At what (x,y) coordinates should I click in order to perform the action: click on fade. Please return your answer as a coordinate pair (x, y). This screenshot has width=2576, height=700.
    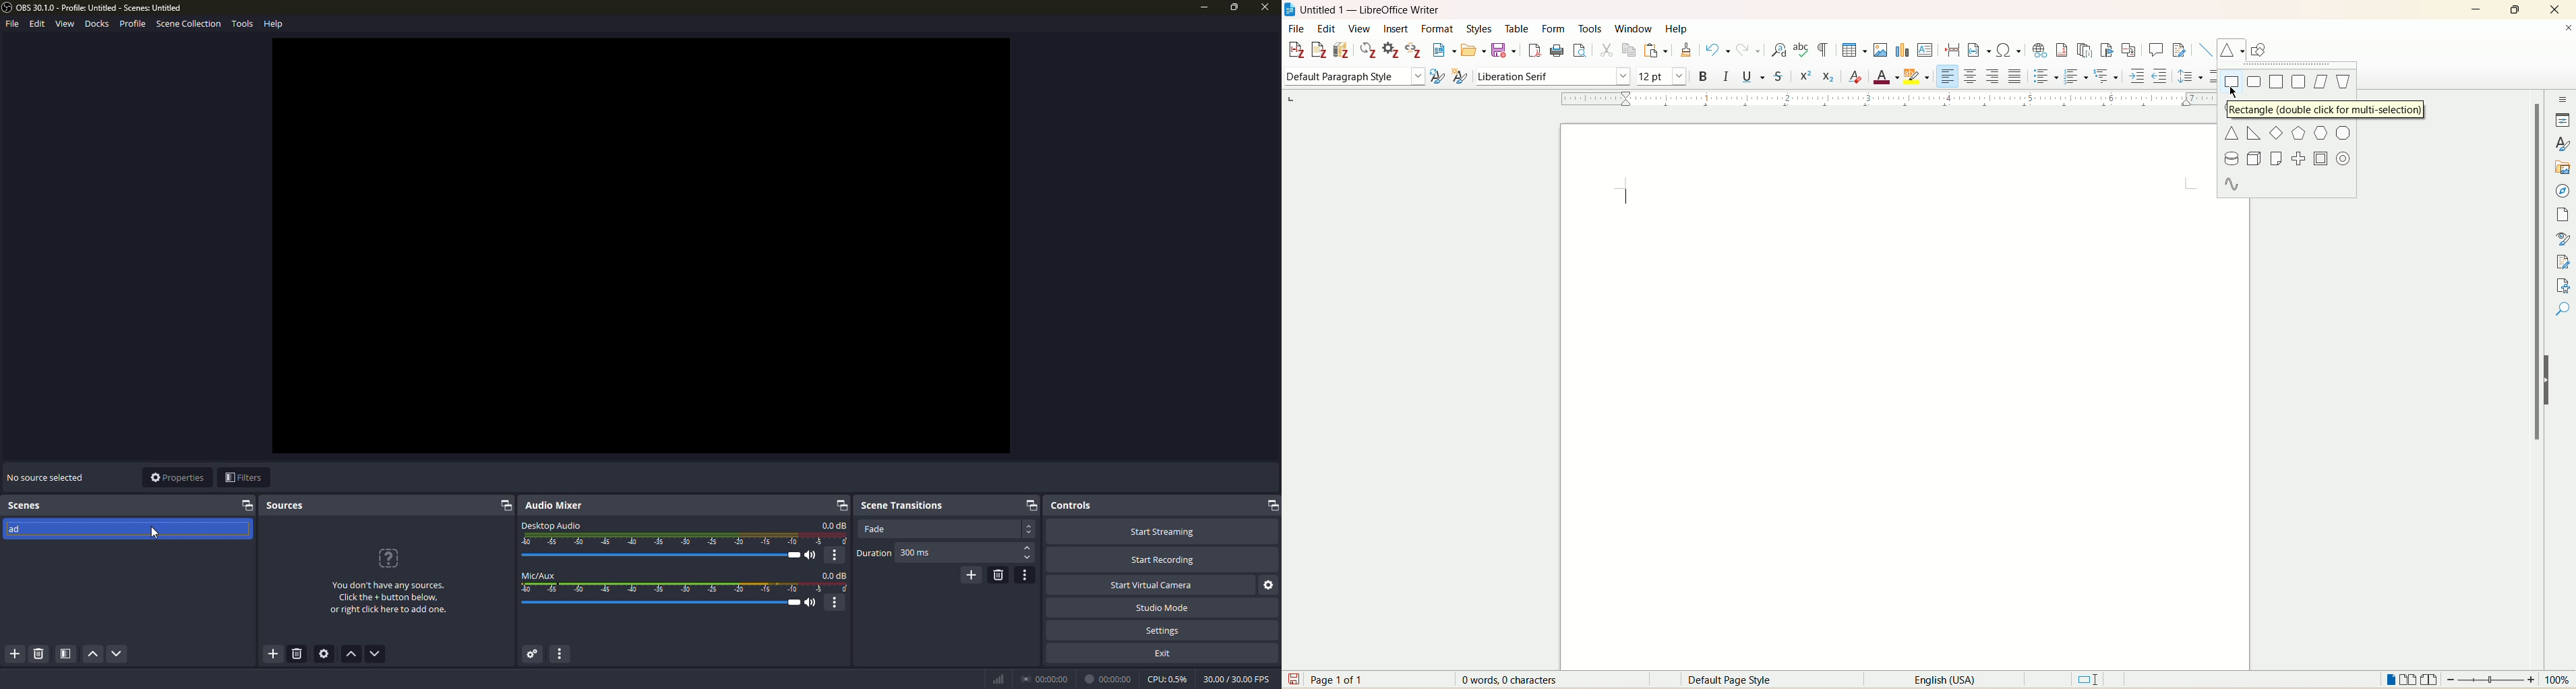
    Looking at the image, I should click on (875, 529).